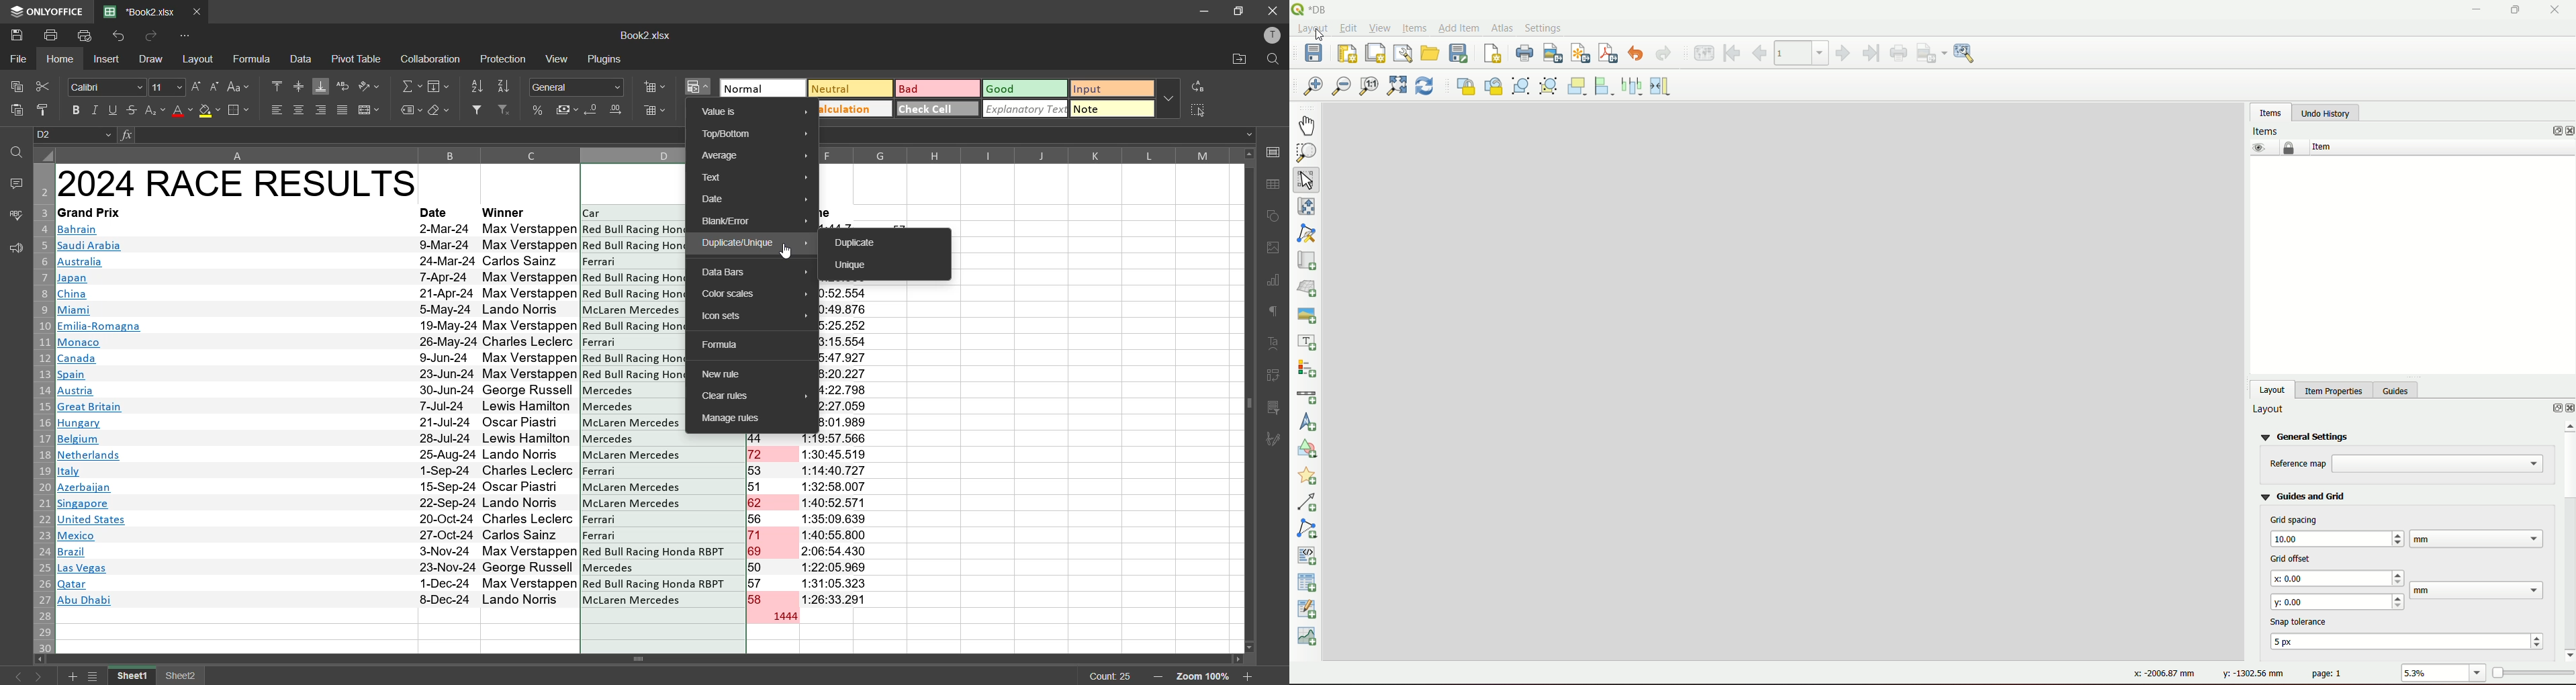 The width and height of the screenshot is (2576, 700). What do you see at coordinates (89, 212) in the screenshot?
I see `grand prix` at bounding box center [89, 212].